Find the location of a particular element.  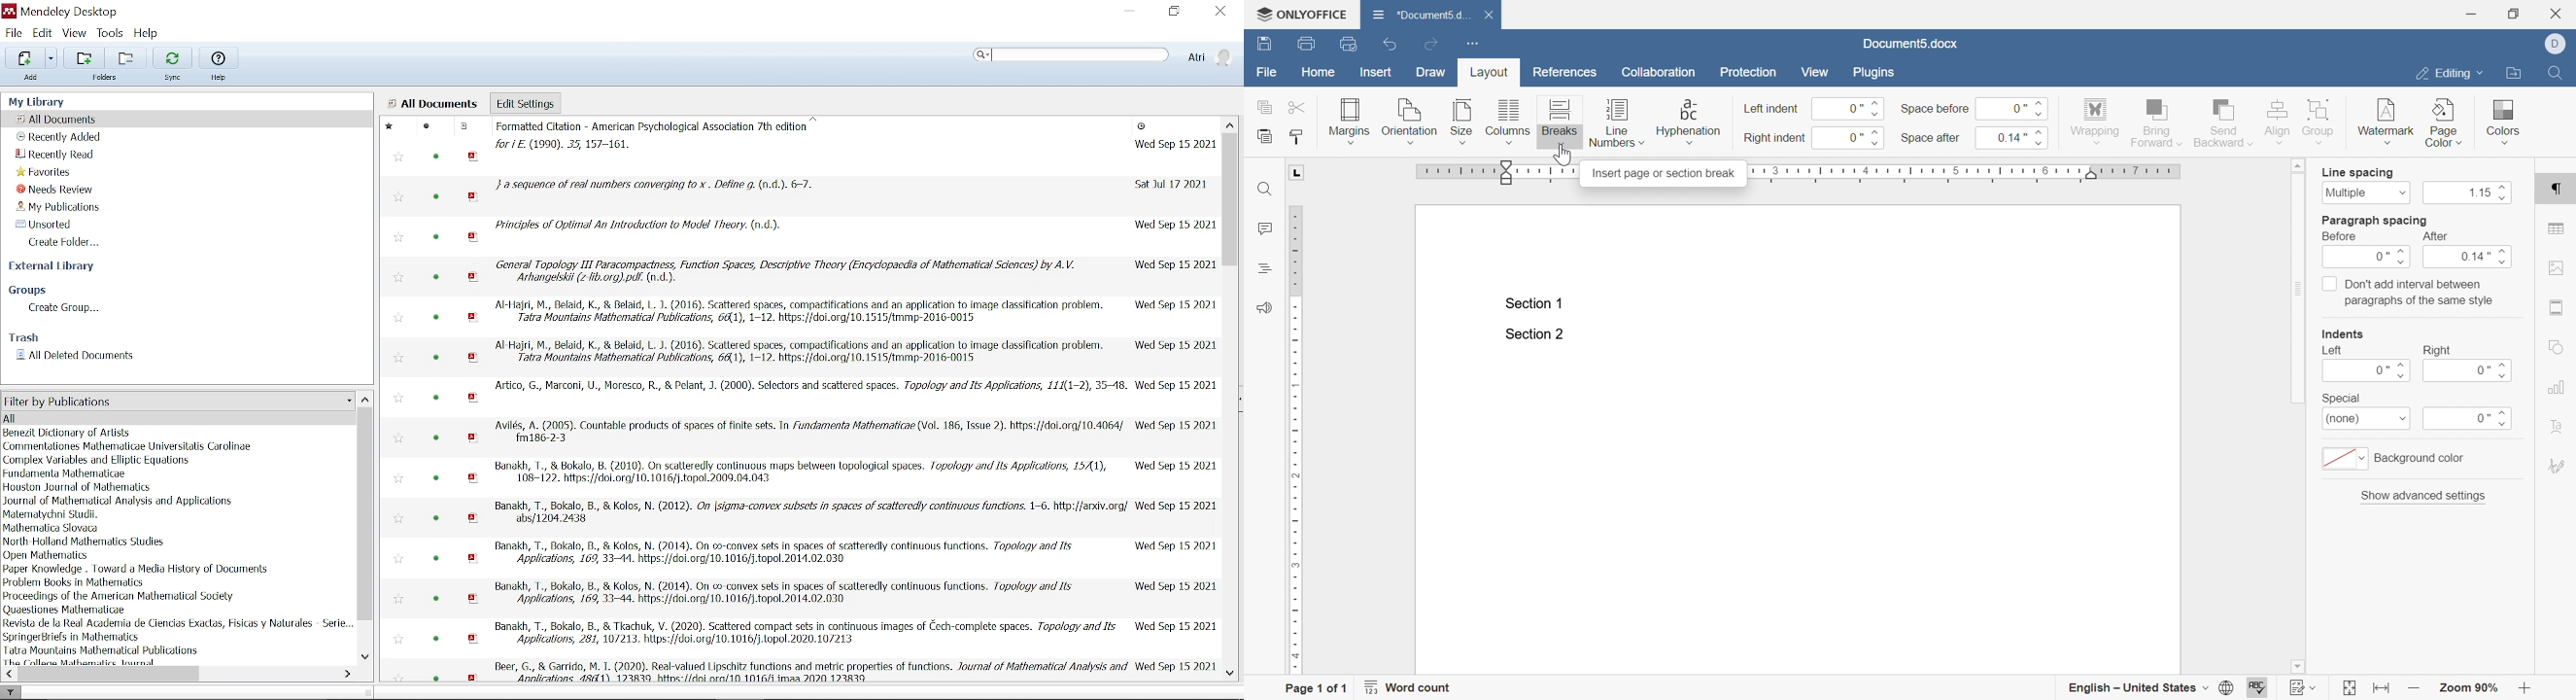

Date time is located at coordinates (1174, 304).